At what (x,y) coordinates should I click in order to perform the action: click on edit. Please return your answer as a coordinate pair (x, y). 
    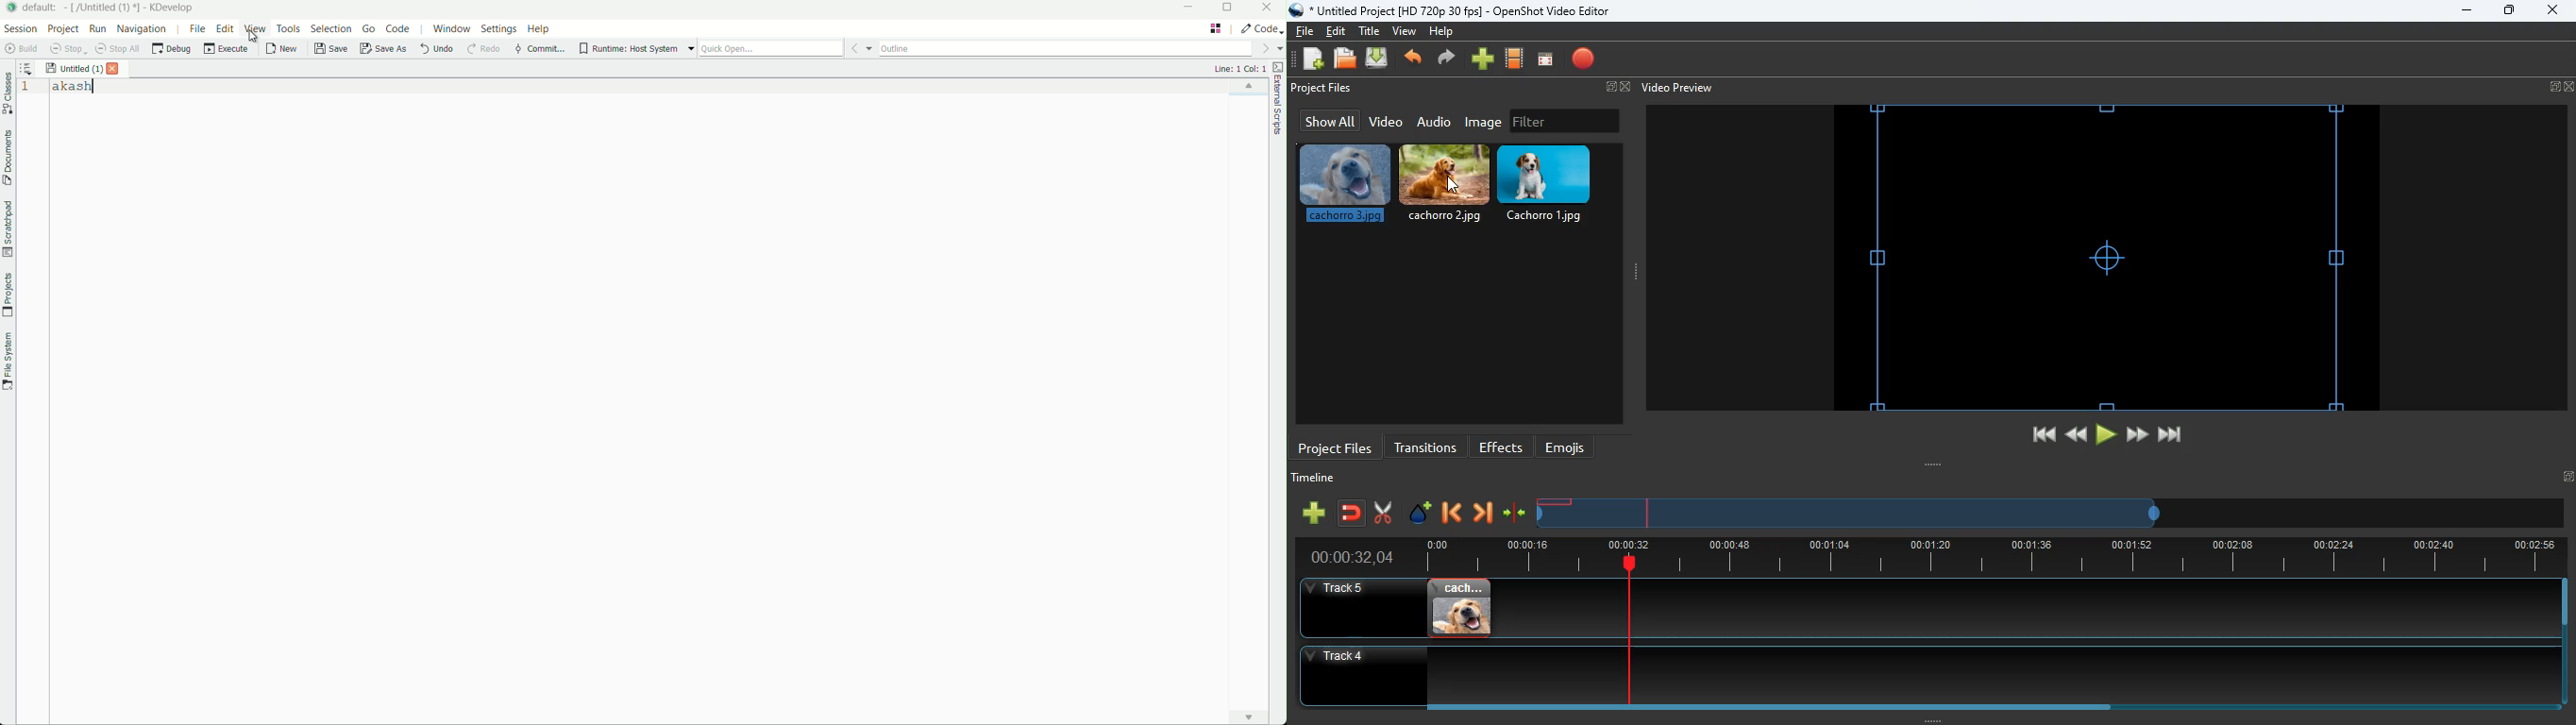
    Looking at the image, I should click on (1339, 31).